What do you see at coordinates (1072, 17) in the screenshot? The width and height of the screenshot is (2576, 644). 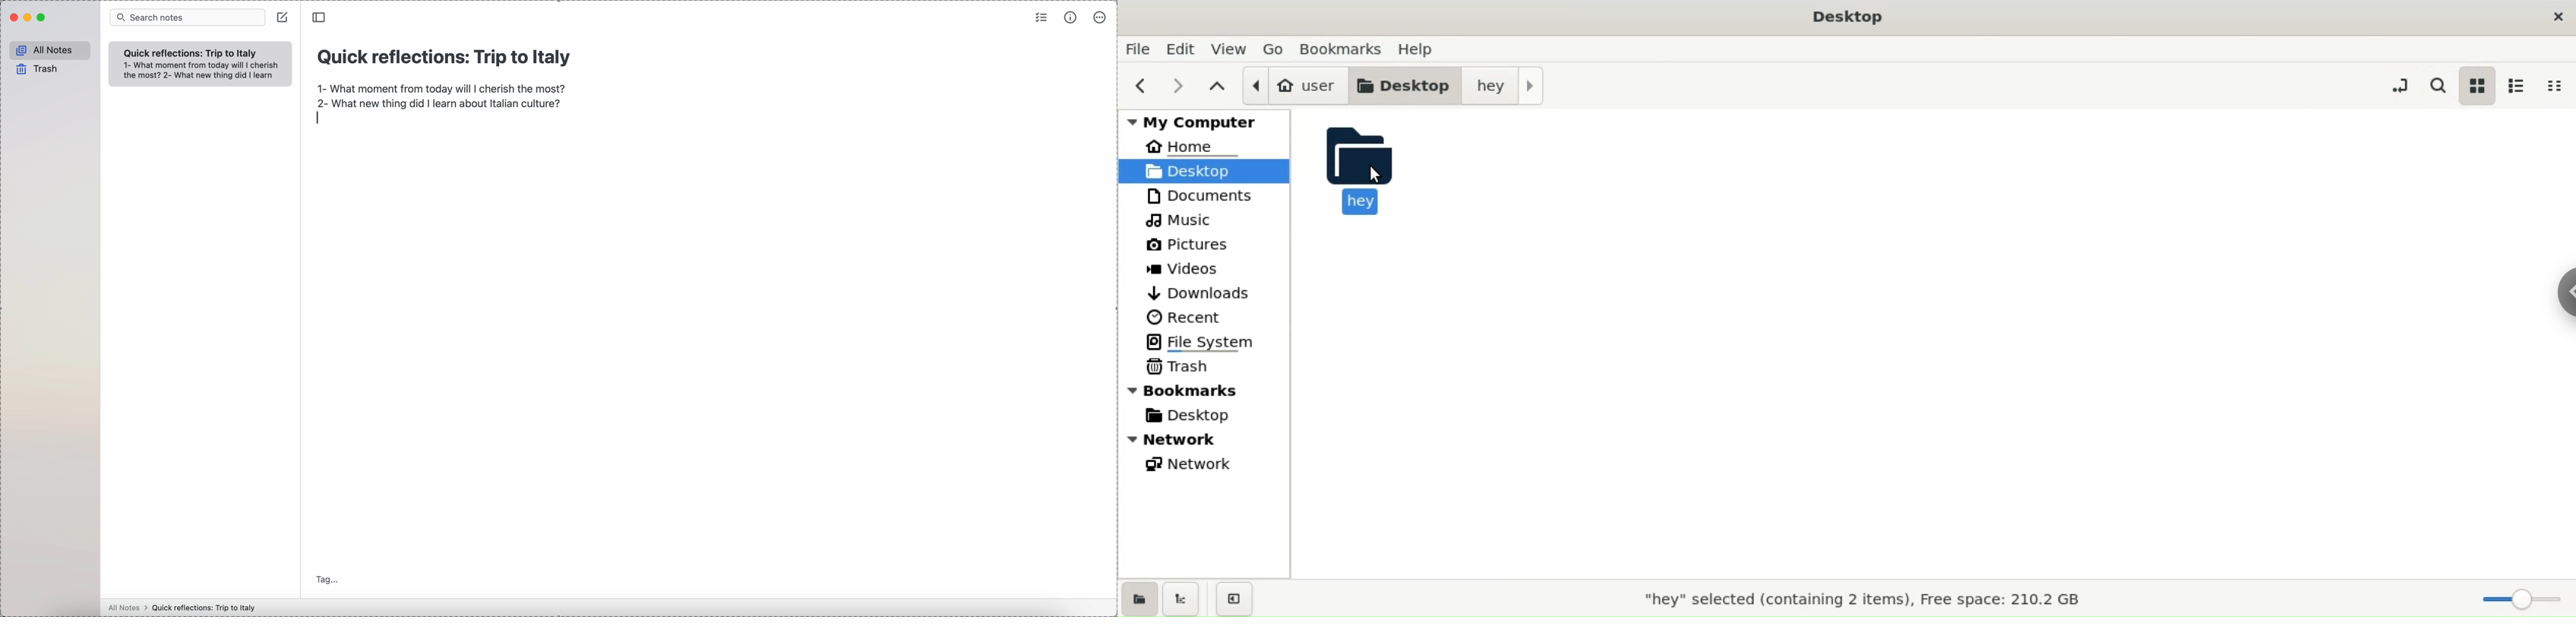 I see `metrics` at bounding box center [1072, 17].